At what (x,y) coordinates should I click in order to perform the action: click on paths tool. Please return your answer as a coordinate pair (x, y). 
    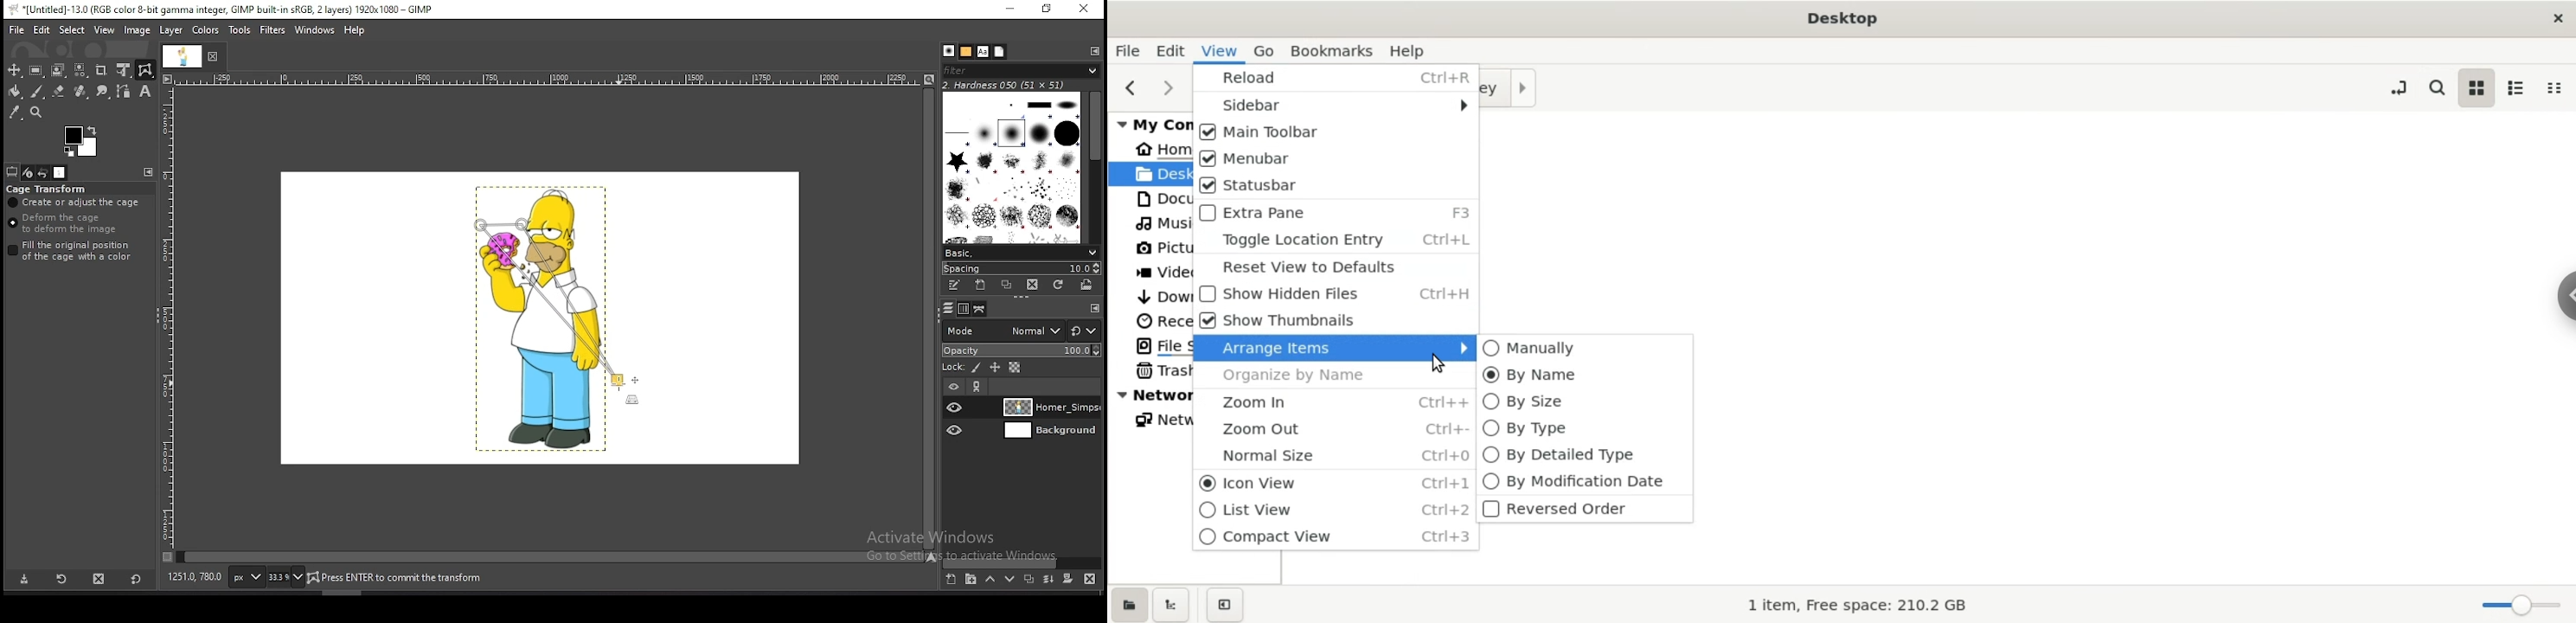
    Looking at the image, I should click on (123, 91).